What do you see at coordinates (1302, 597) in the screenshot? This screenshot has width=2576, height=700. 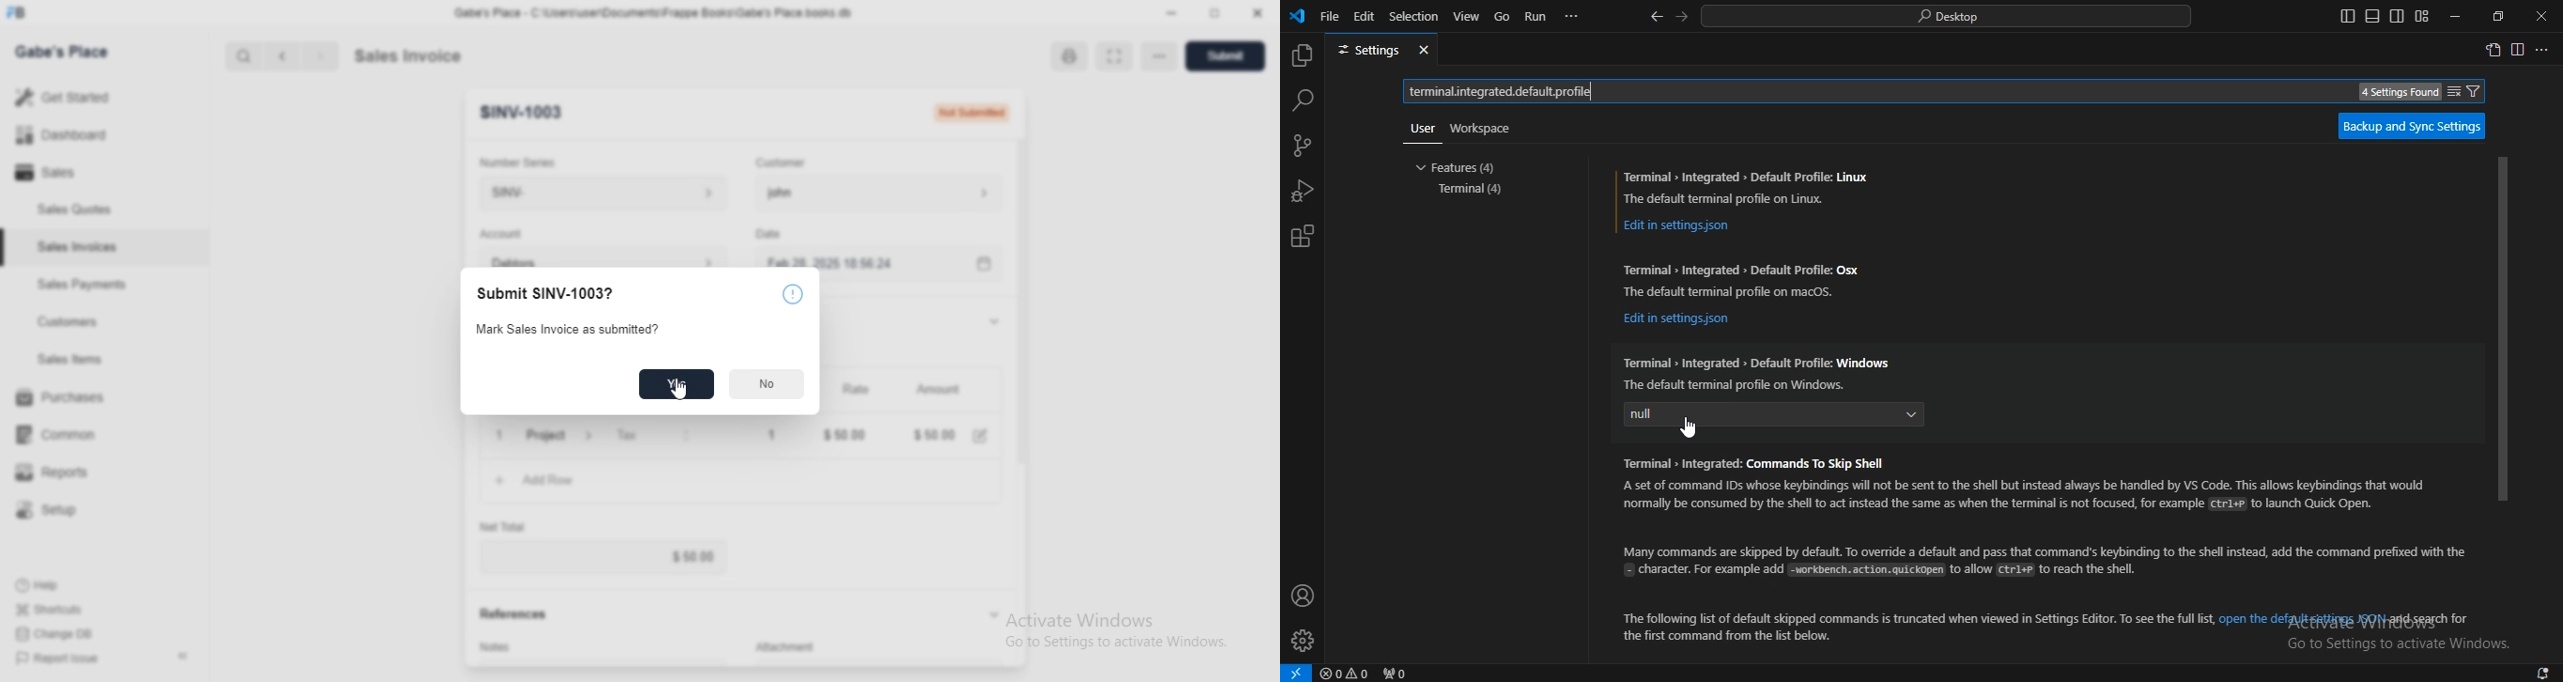 I see `account` at bounding box center [1302, 597].